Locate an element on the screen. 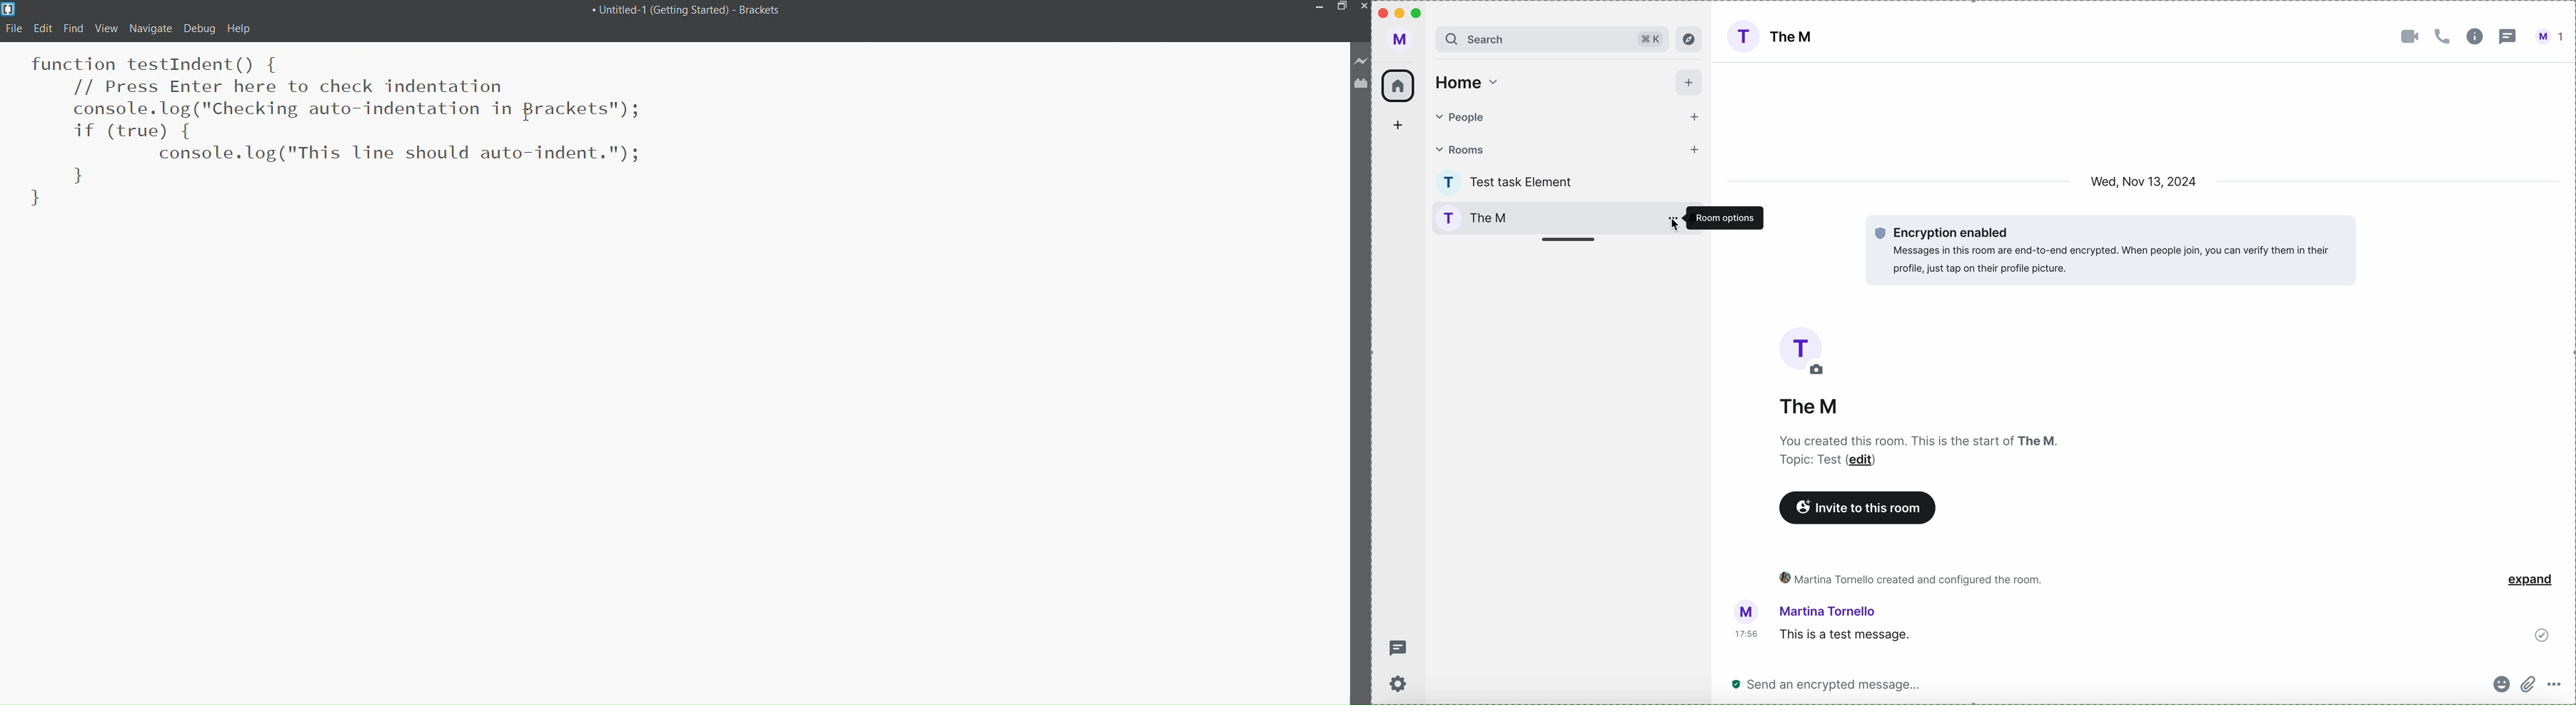  expand is located at coordinates (2532, 580).